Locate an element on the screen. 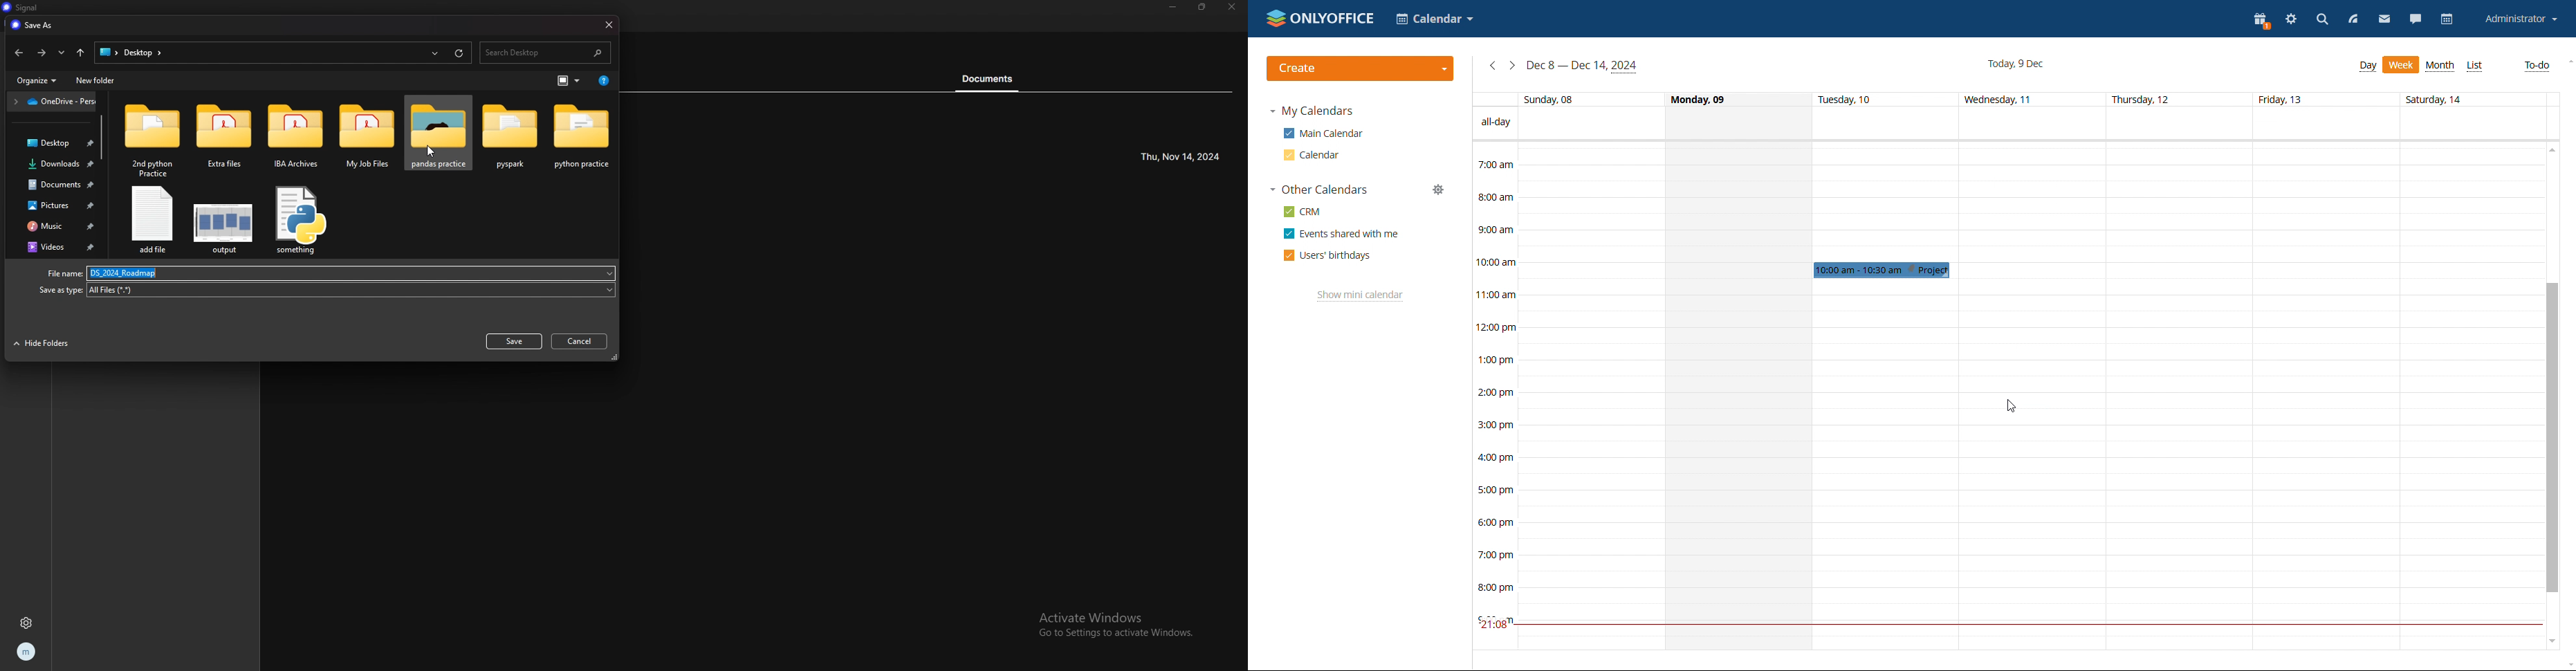  file is located at coordinates (151, 220).